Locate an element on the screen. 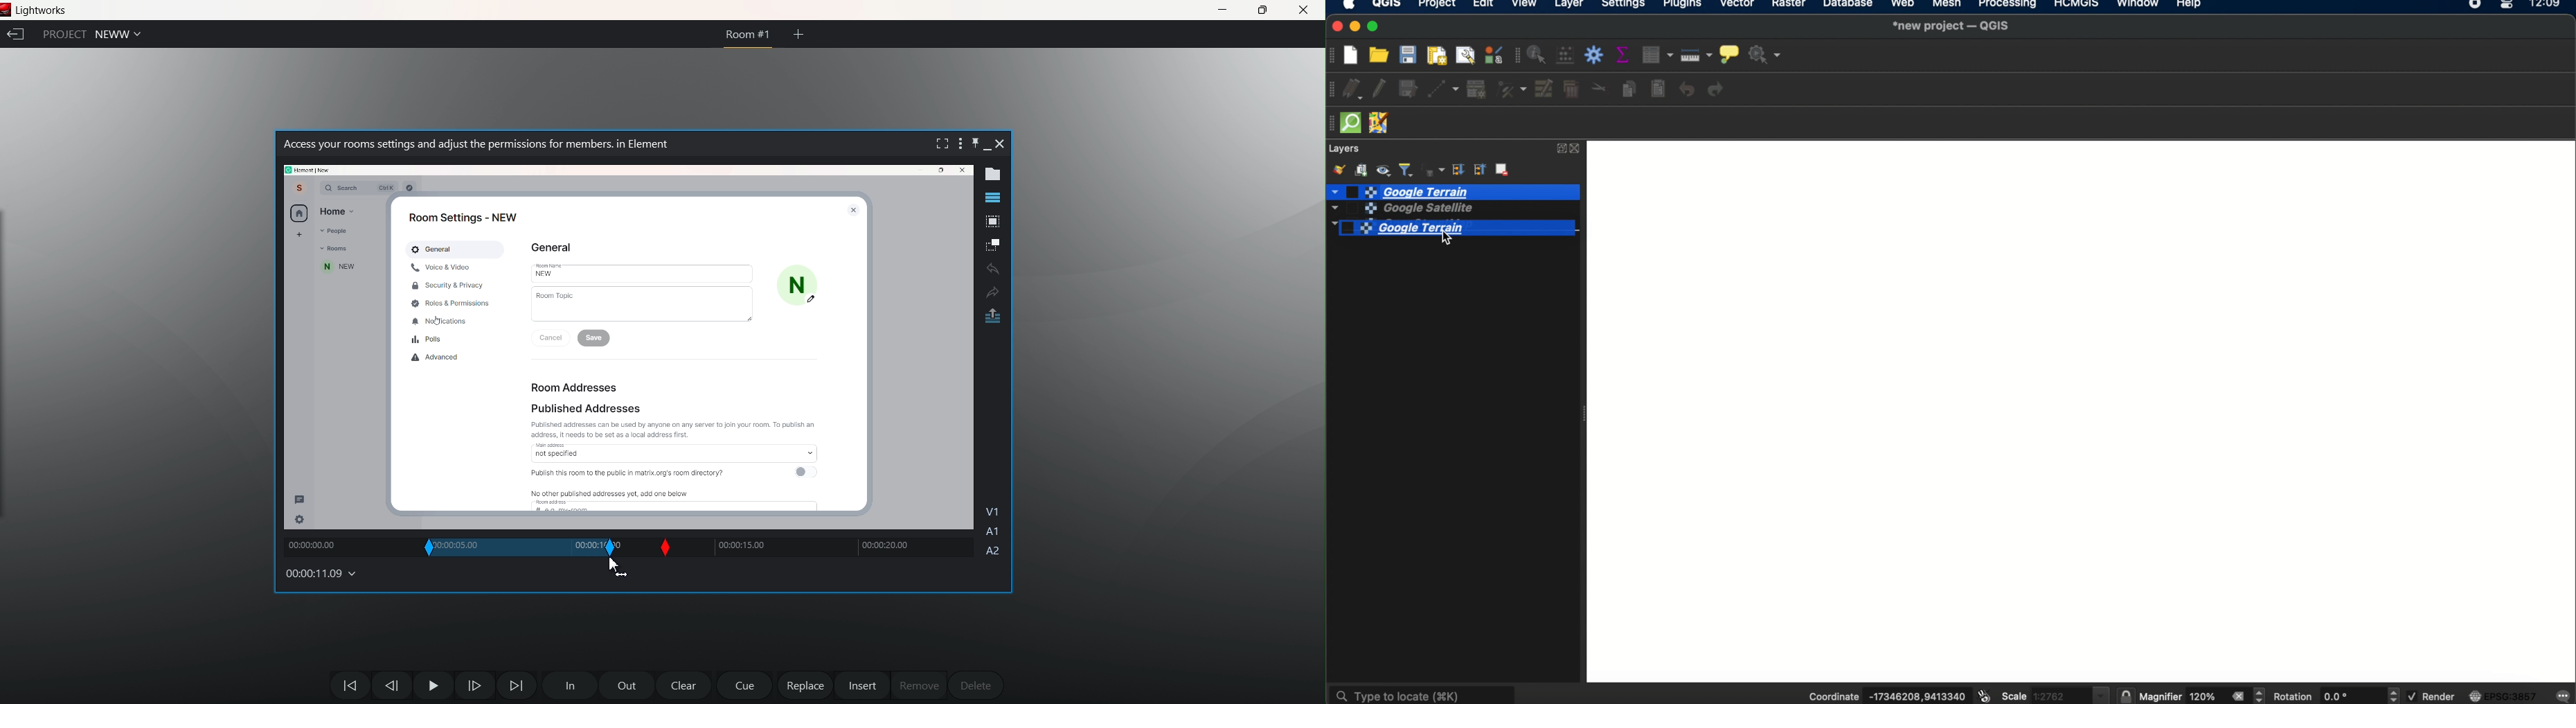 Image resolution: width=2576 pixels, height=728 pixels. Advanced is located at coordinates (438, 357).